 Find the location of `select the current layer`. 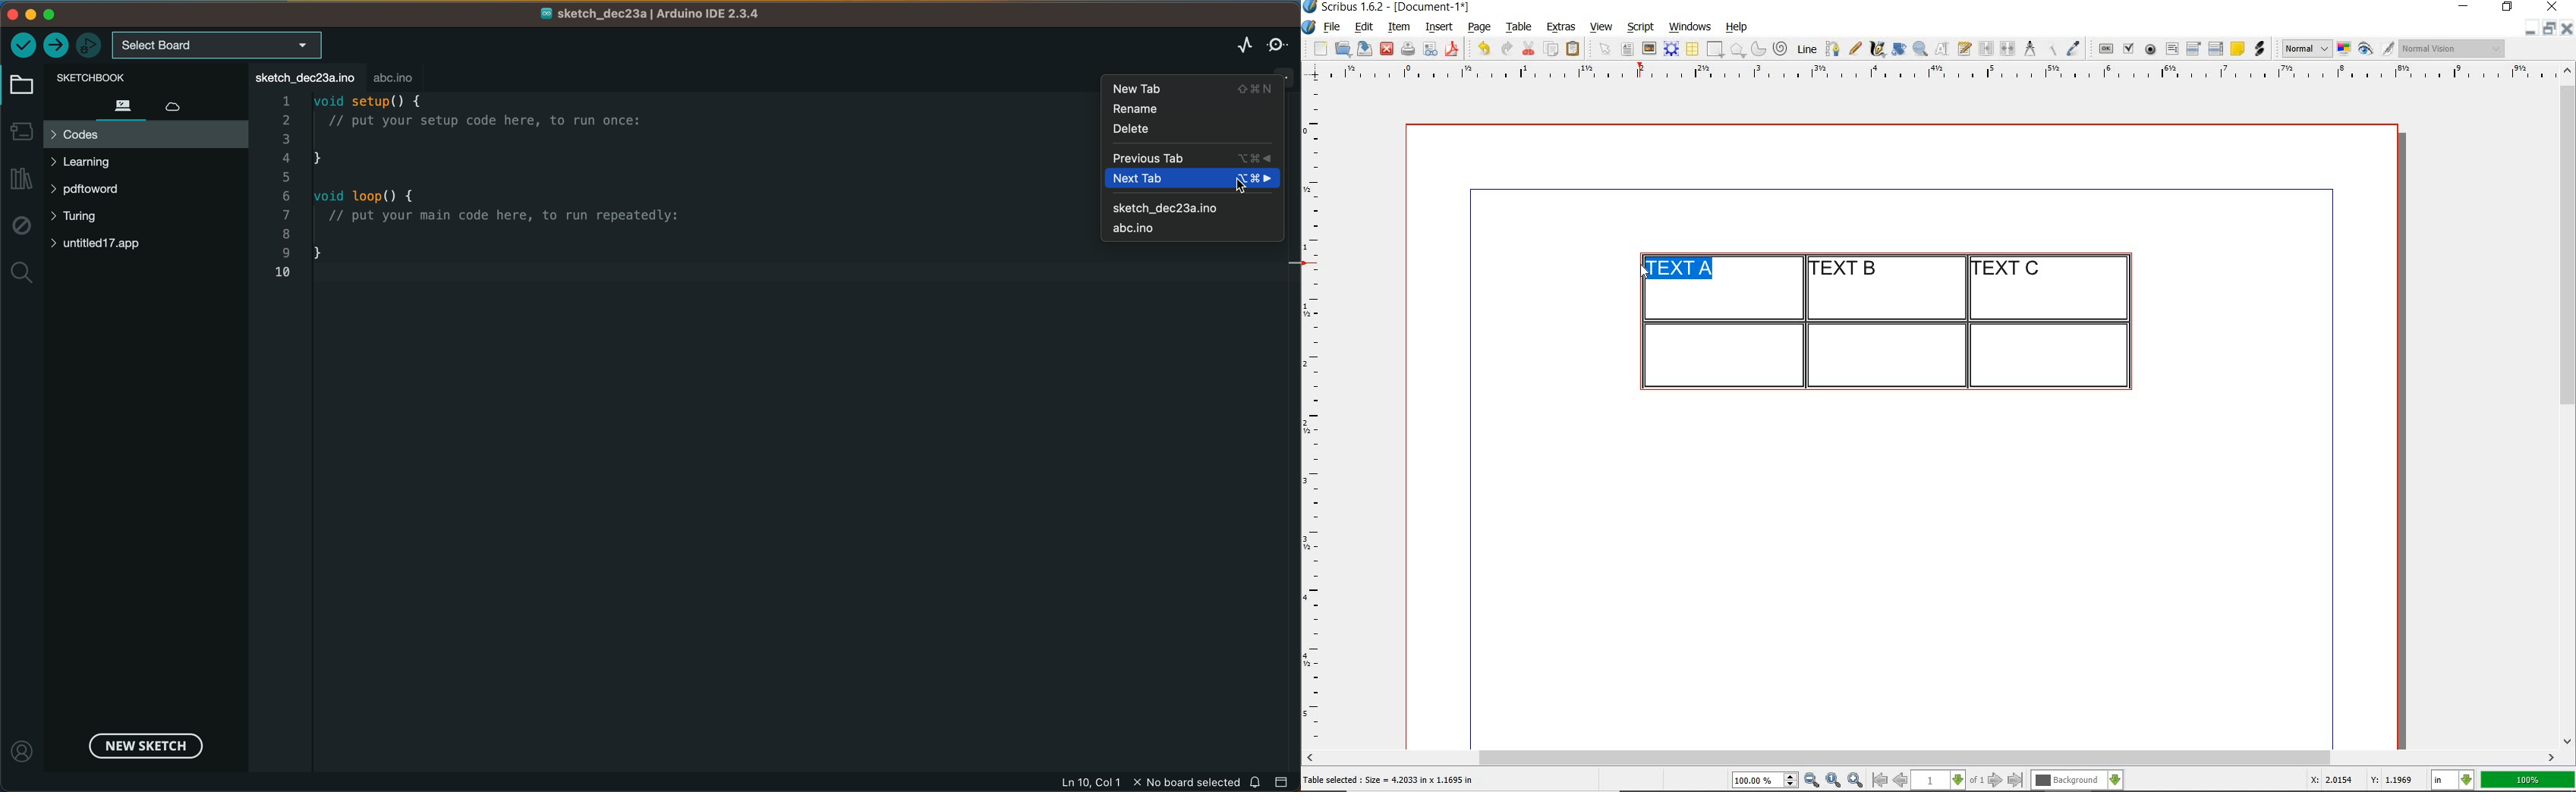

select the current layer is located at coordinates (2077, 781).